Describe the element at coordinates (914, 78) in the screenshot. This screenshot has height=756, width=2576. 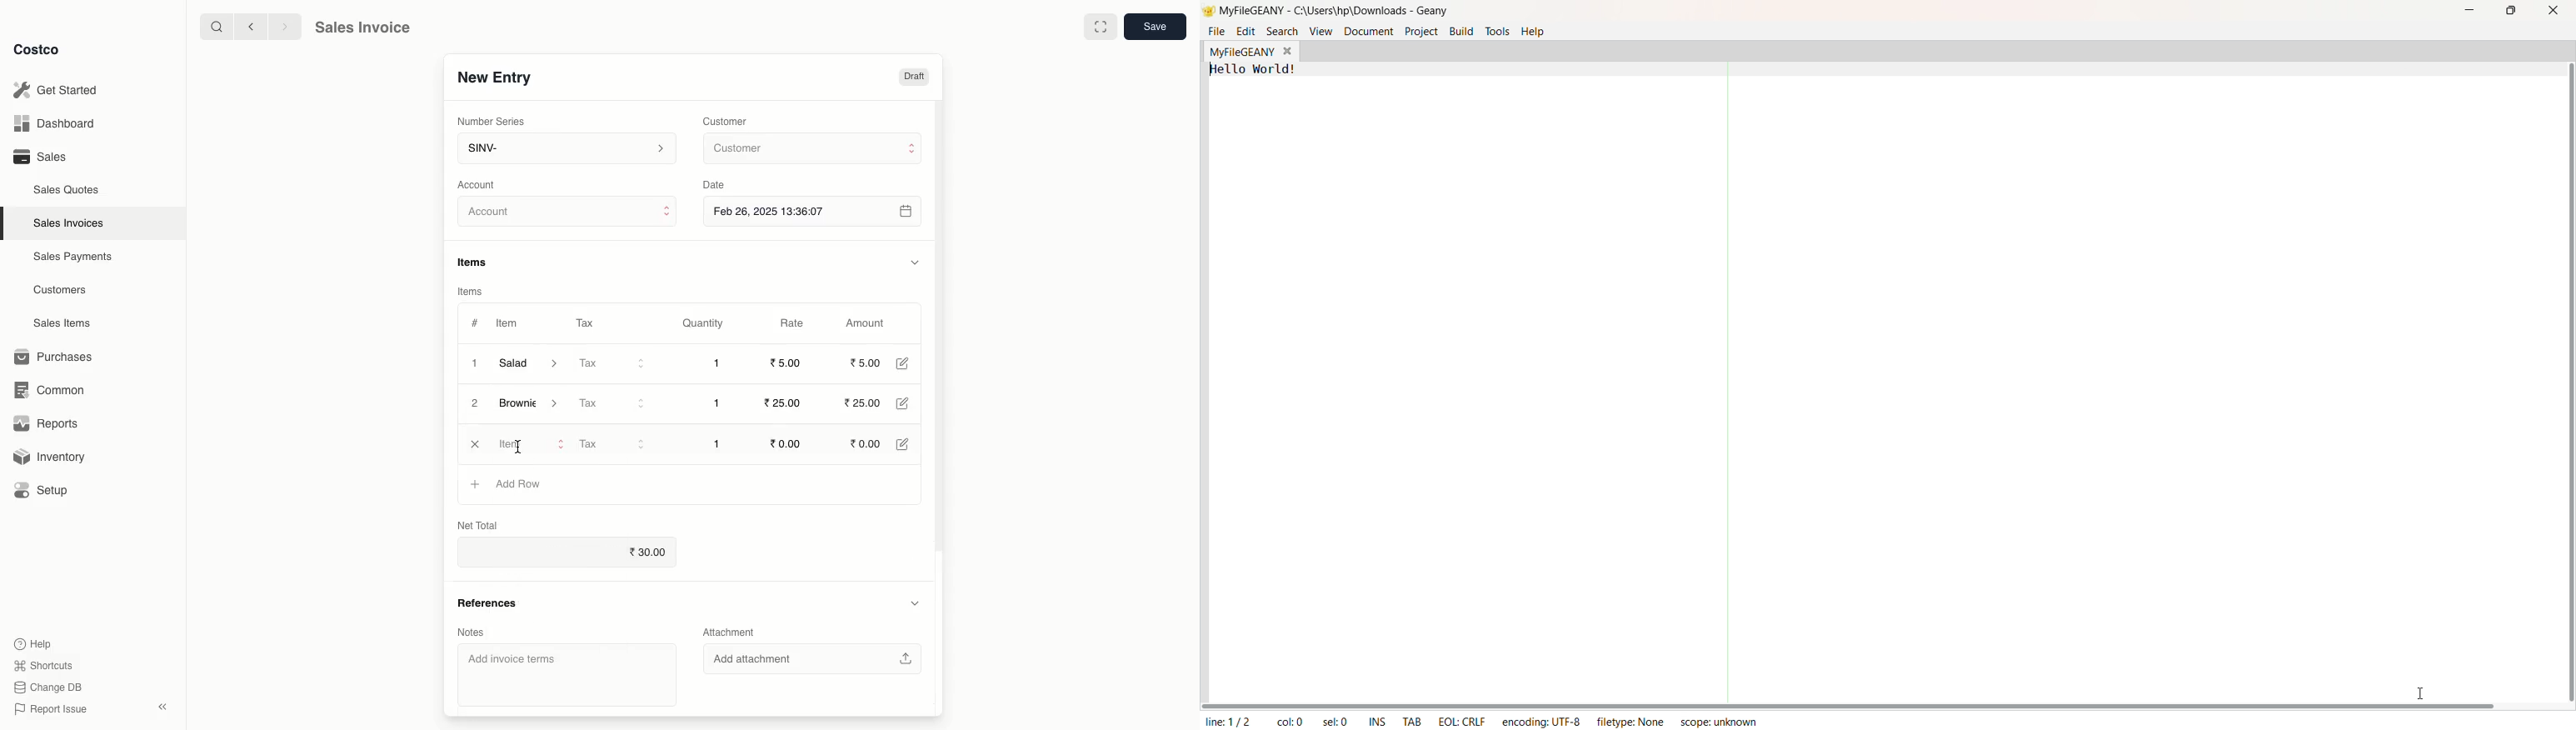
I see `Draft` at that location.